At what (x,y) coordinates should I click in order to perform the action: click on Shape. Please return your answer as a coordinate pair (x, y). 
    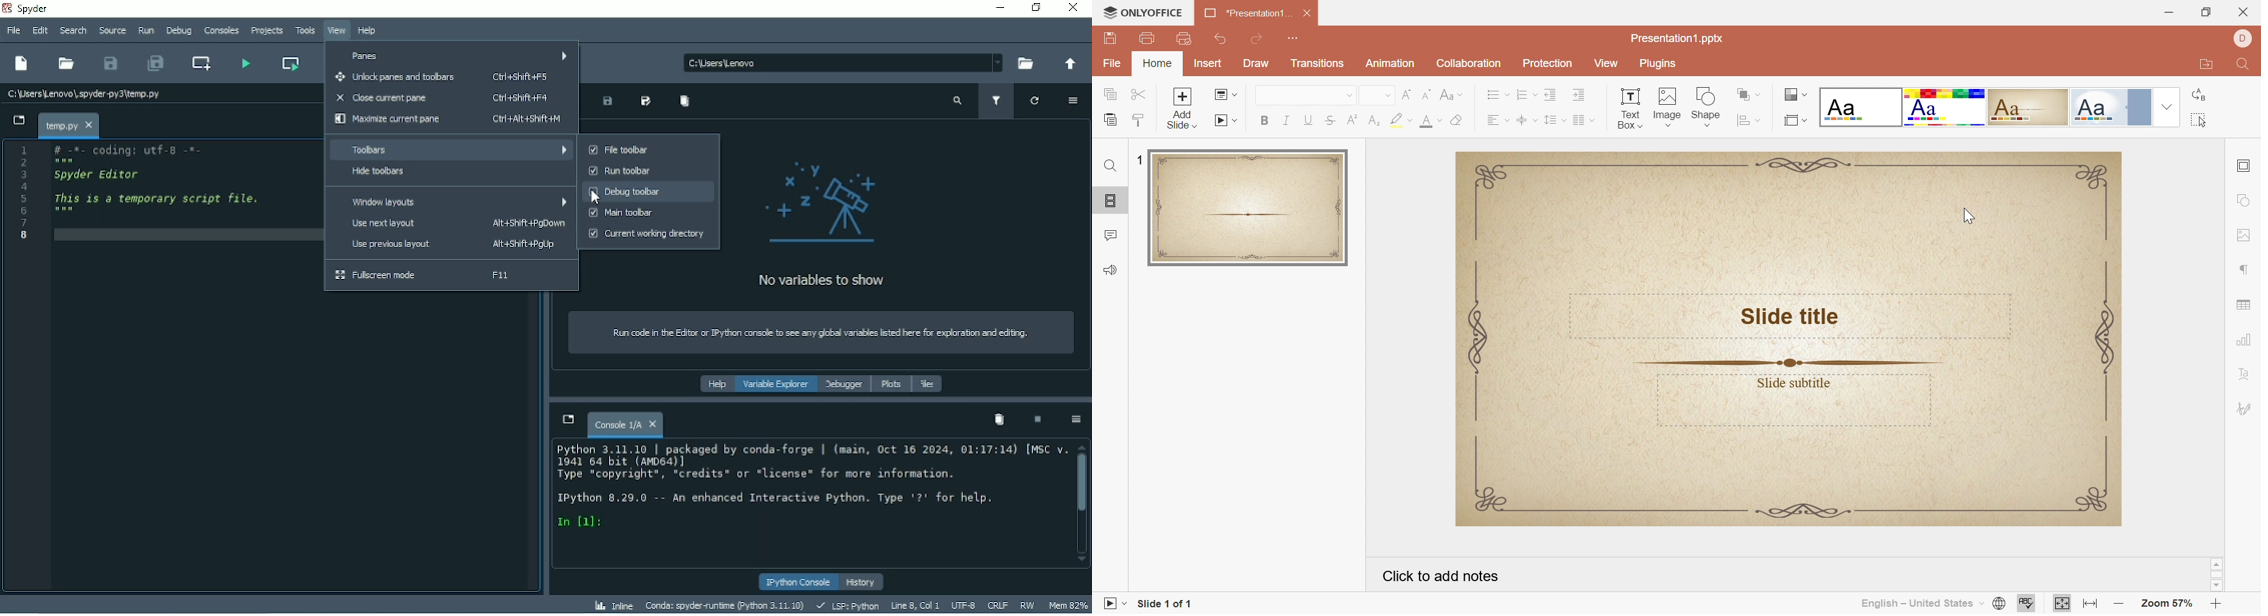
    Looking at the image, I should click on (1704, 105).